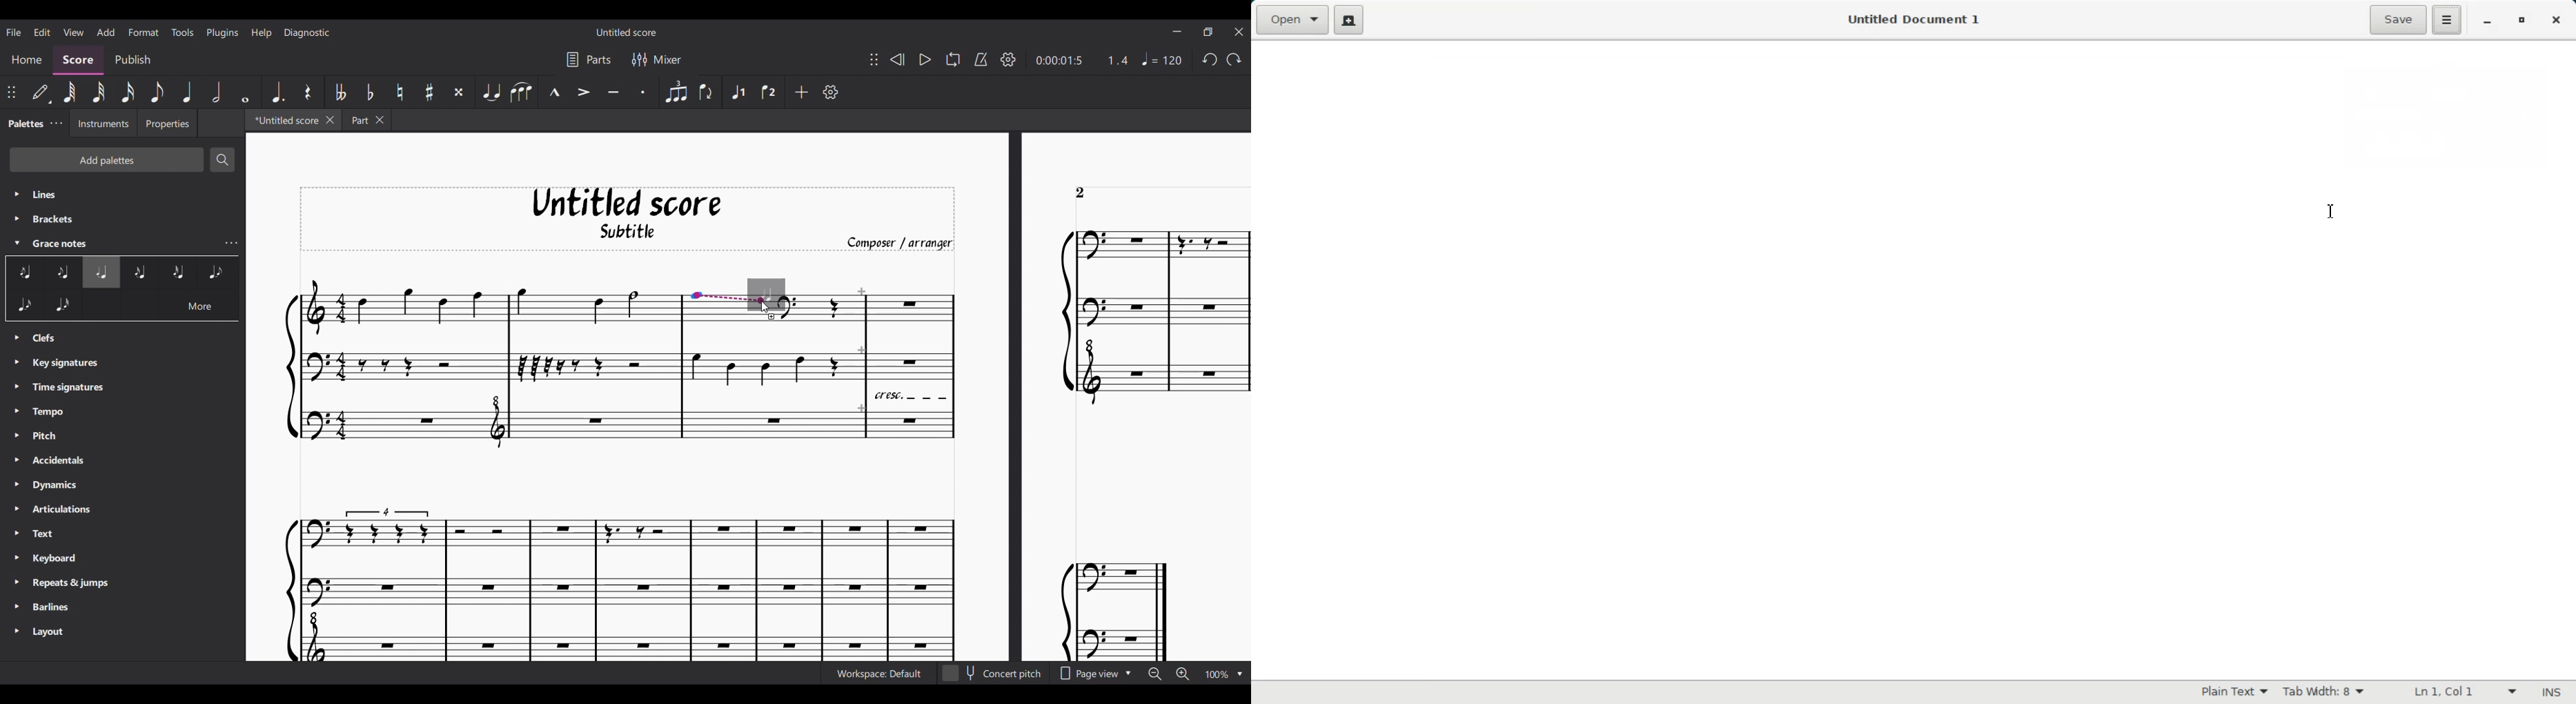 The width and height of the screenshot is (2576, 728). I want to click on Earlier tab, so click(367, 119).